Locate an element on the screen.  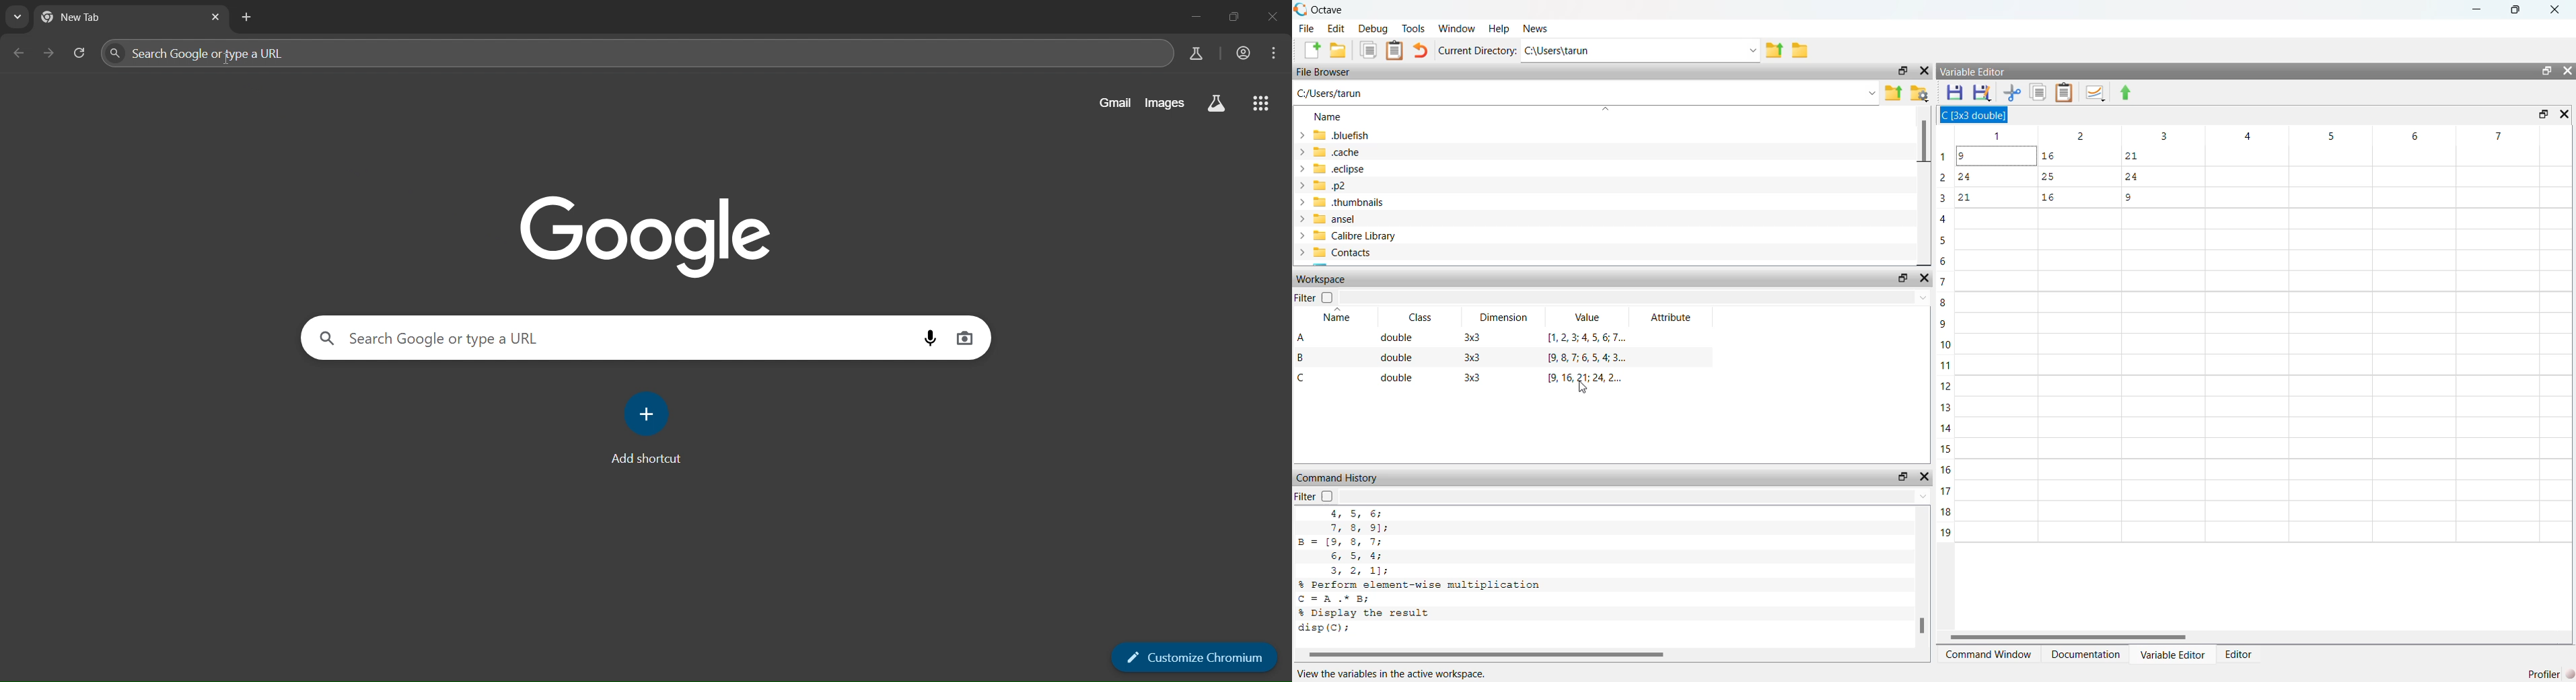
C:/Users/tarun is located at coordinates (1587, 94).